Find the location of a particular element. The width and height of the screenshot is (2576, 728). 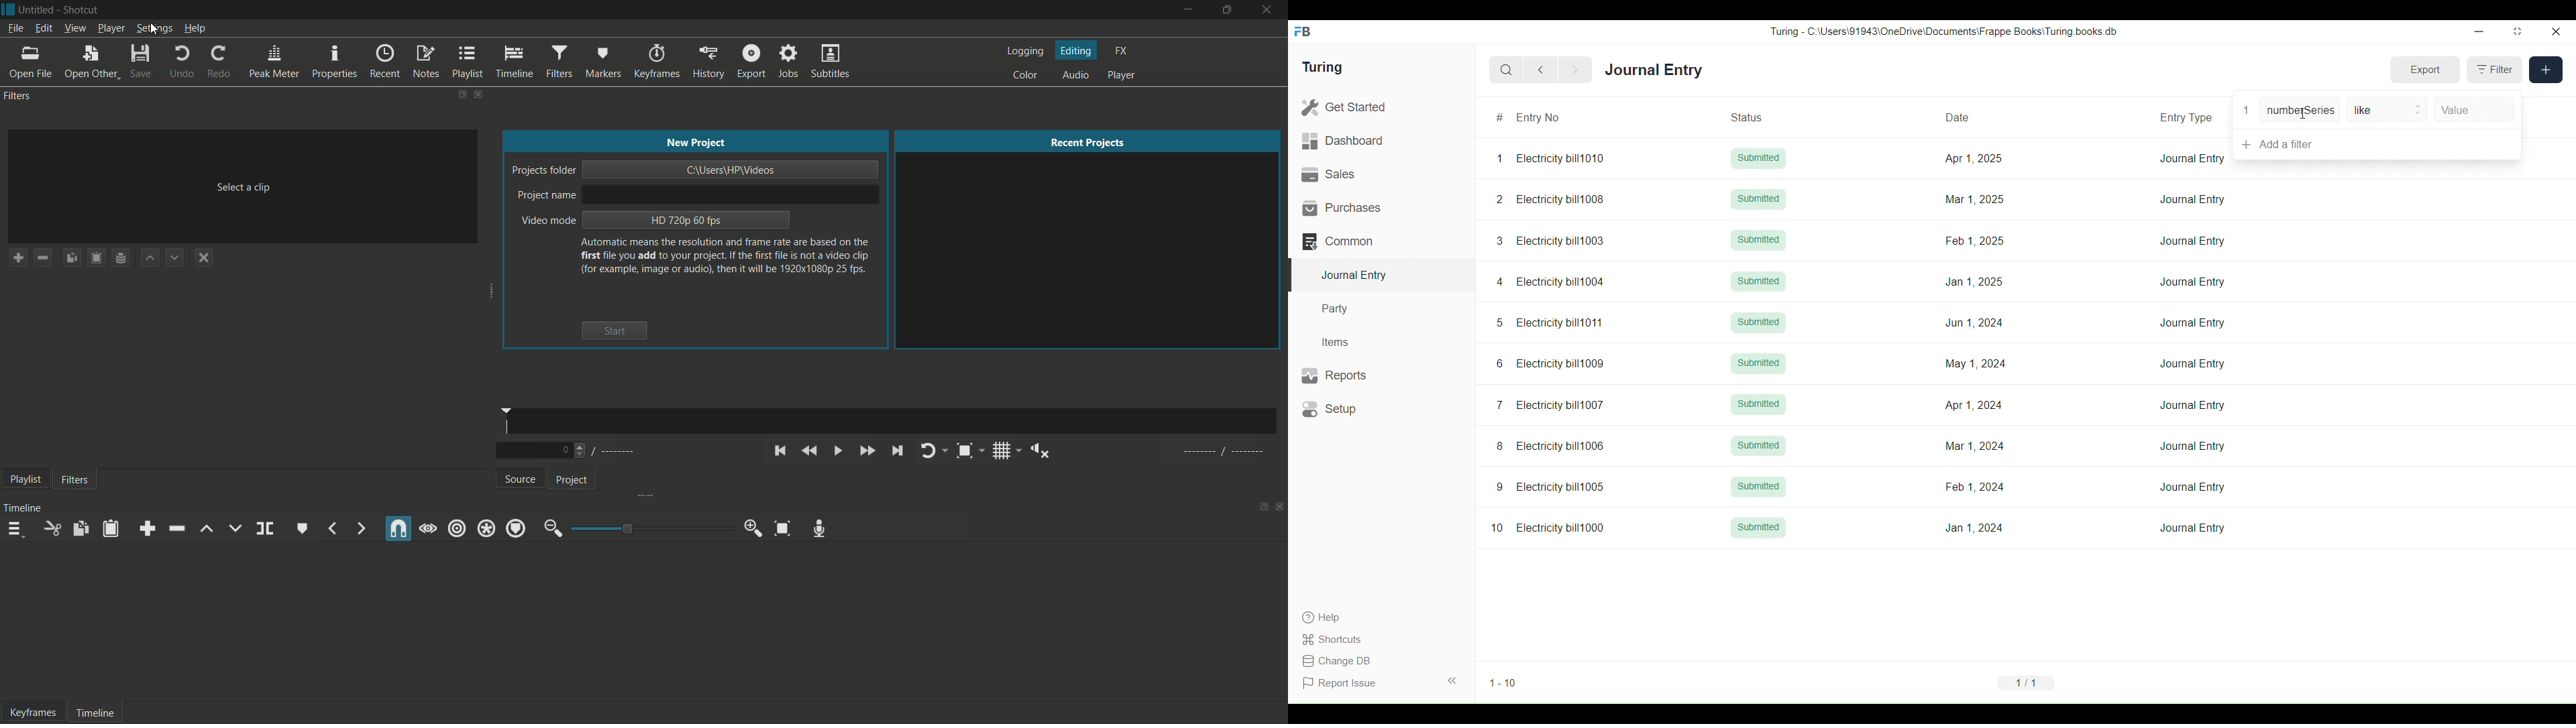

Filter is located at coordinates (2495, 70).